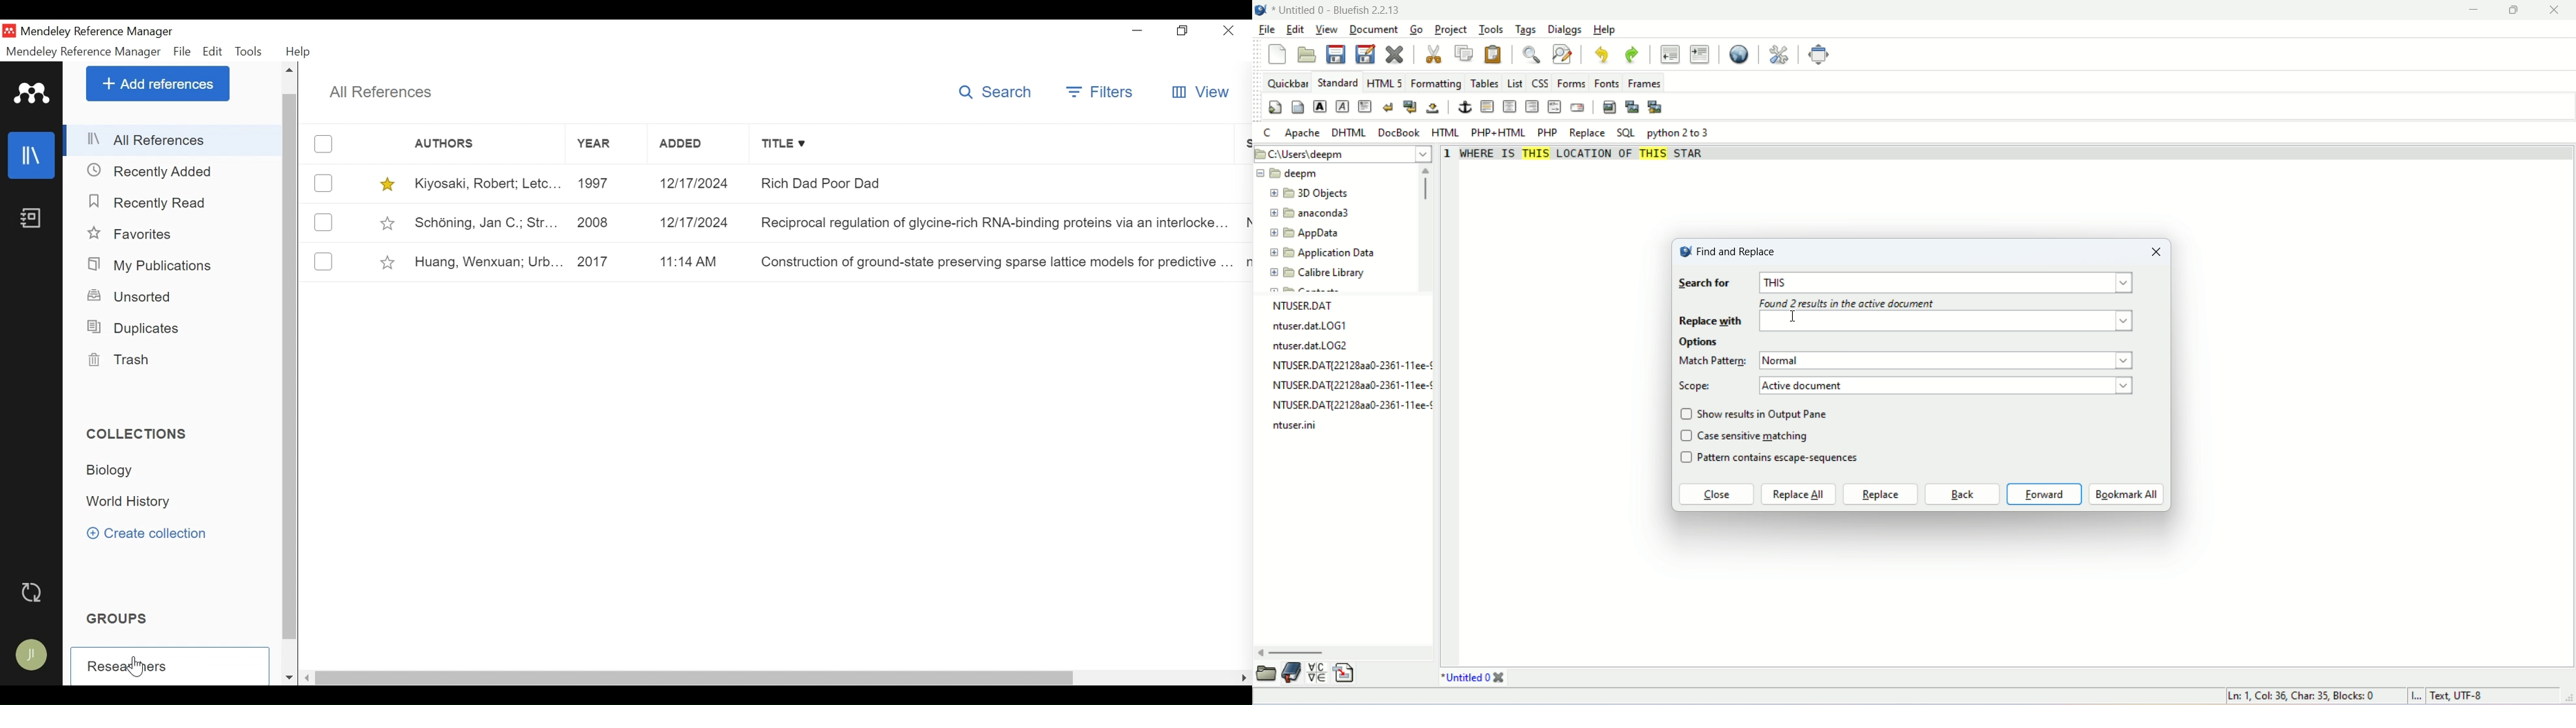  What do you see at coordinates (1485, 84) in the screenshot?
I see `tables` at bounding box center [1485, 84].